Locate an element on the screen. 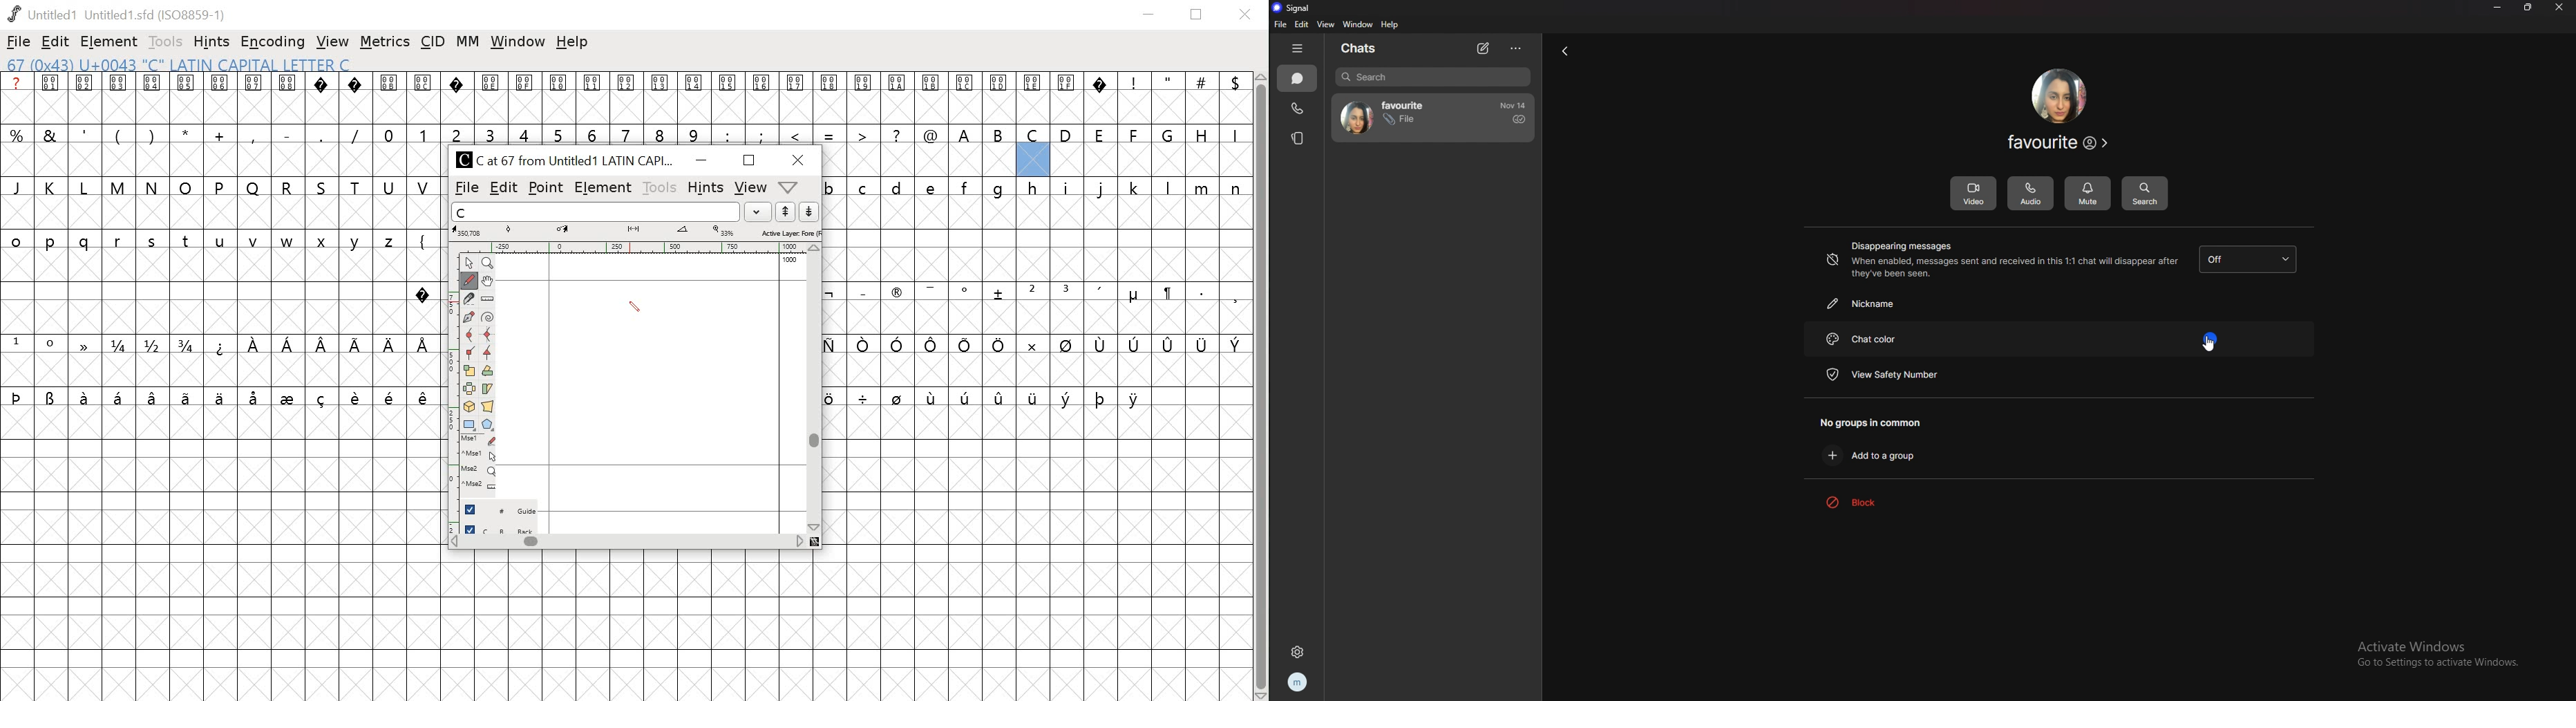 The height and width of the screenshot is (728, 2576). freehand tool is located at coordinates (472, 280).